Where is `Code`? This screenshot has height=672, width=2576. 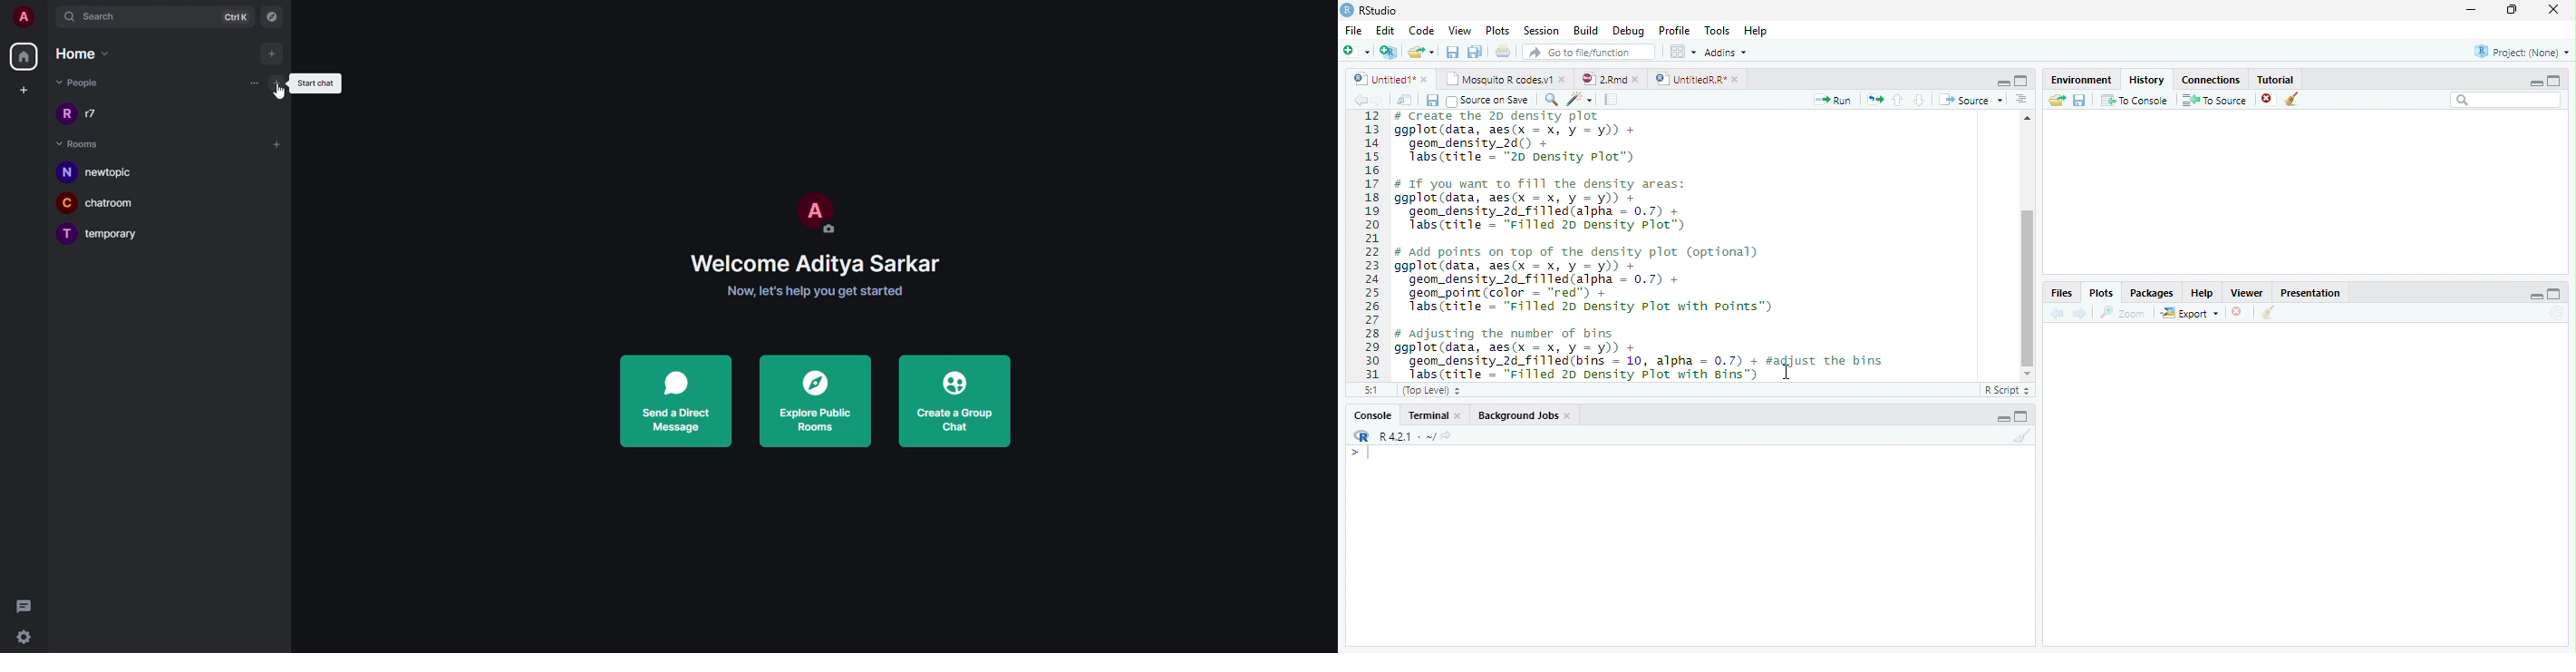
Code is located at coordinates (1423, 32).